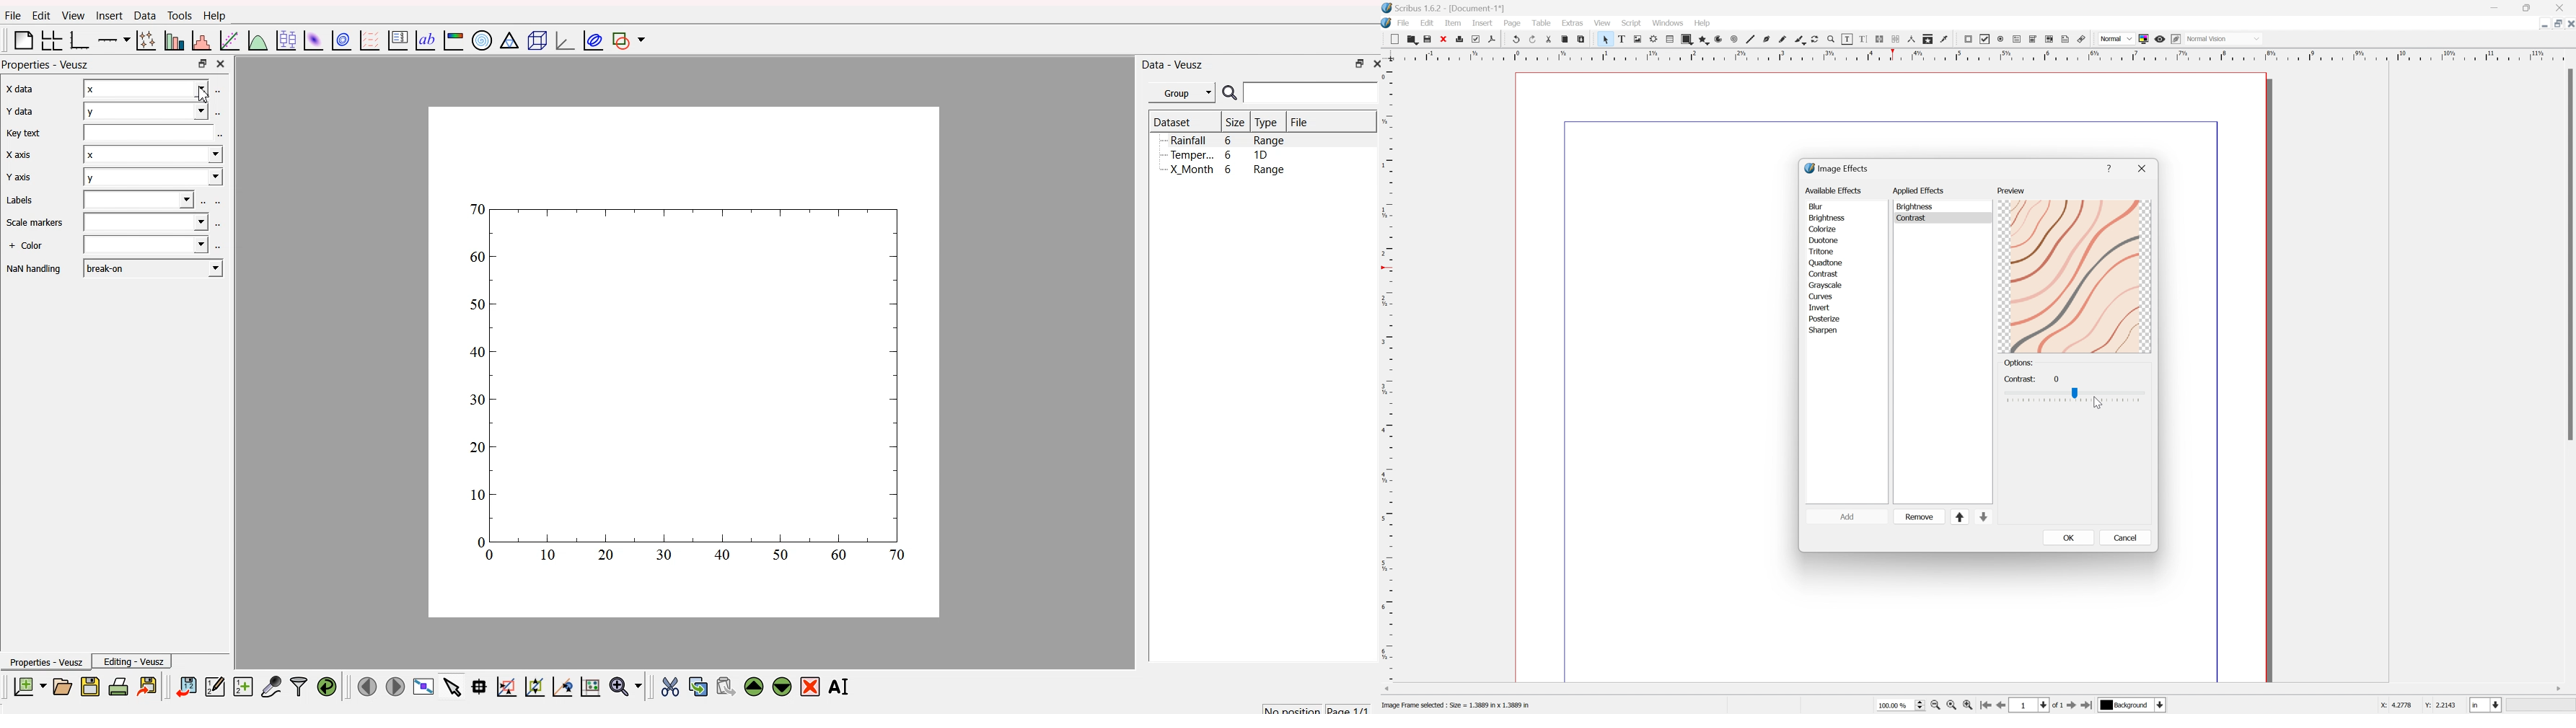 This screenshot has width=2576, height=728. I want to click on image color bar , so click(453, 40).